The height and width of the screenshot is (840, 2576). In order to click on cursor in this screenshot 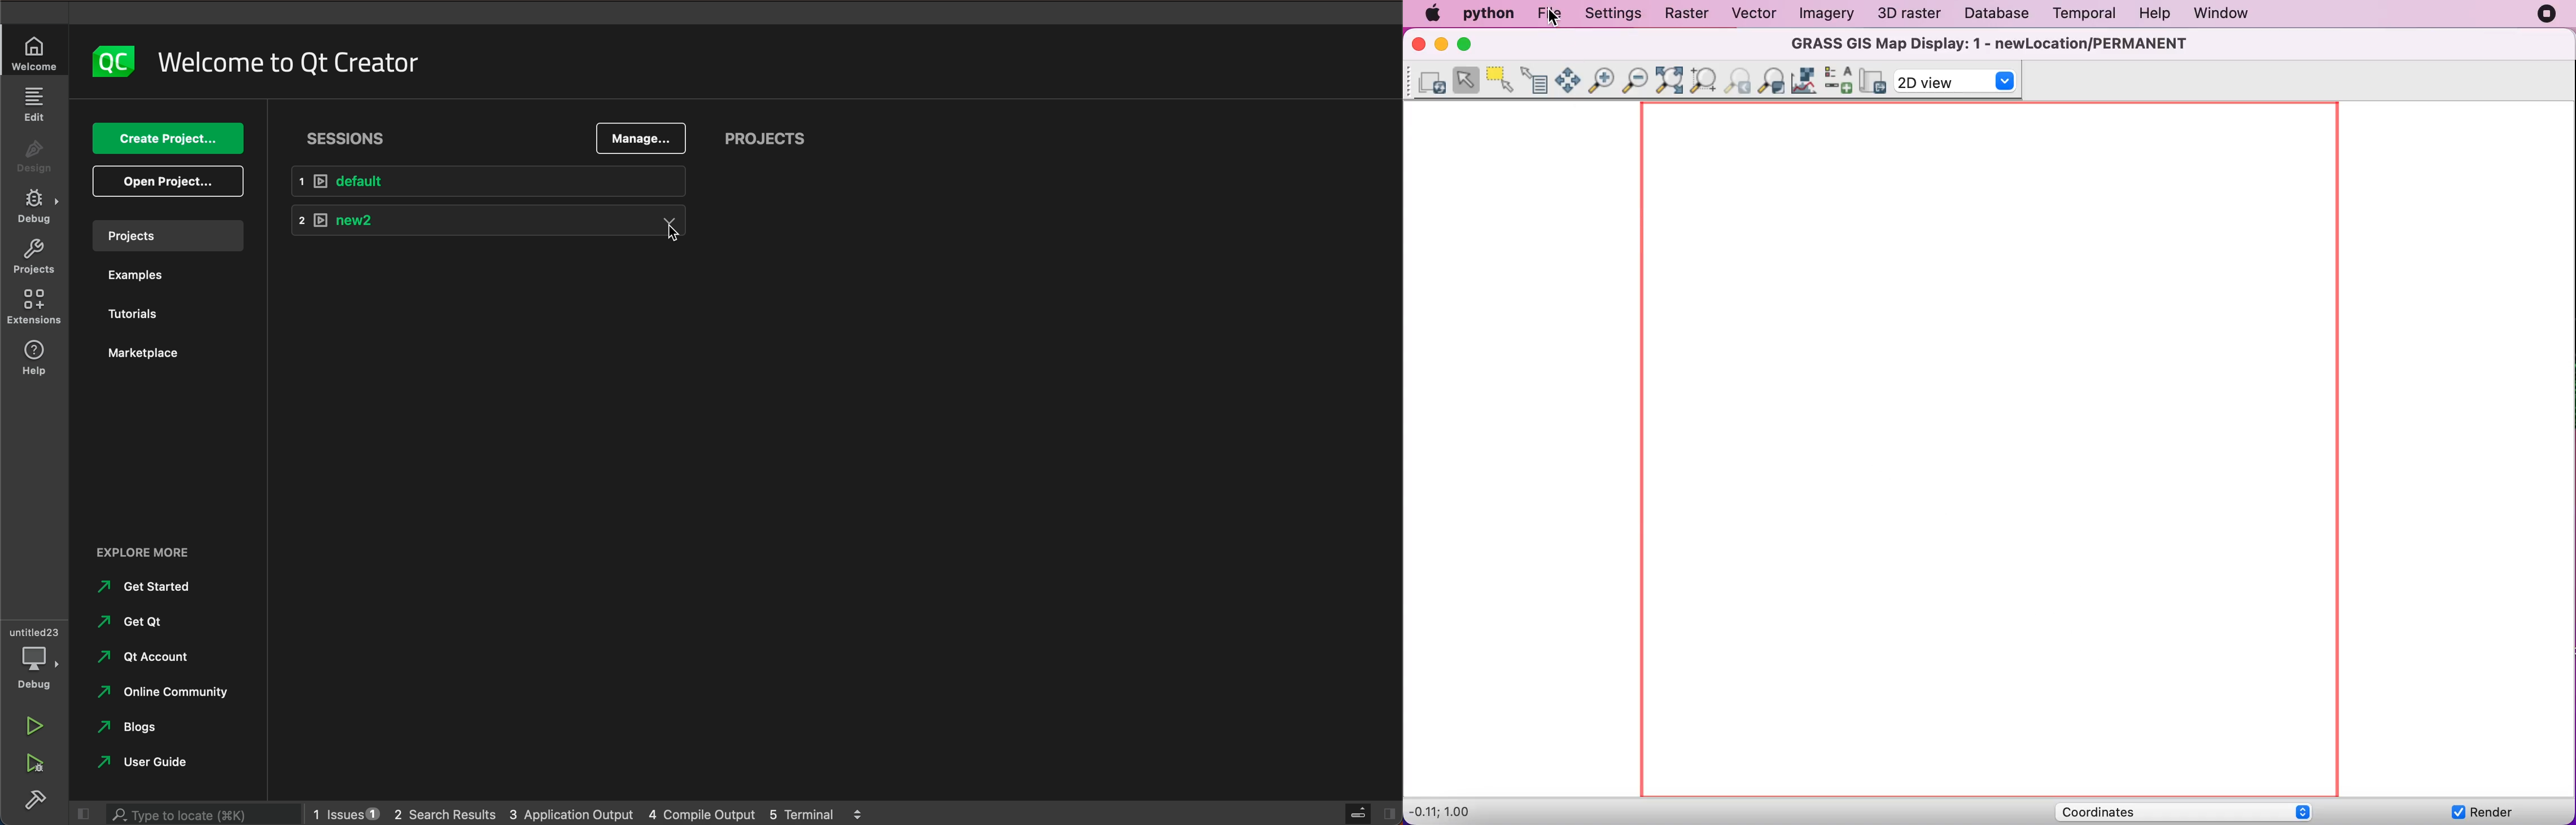, I will do `click(674, 240)`.